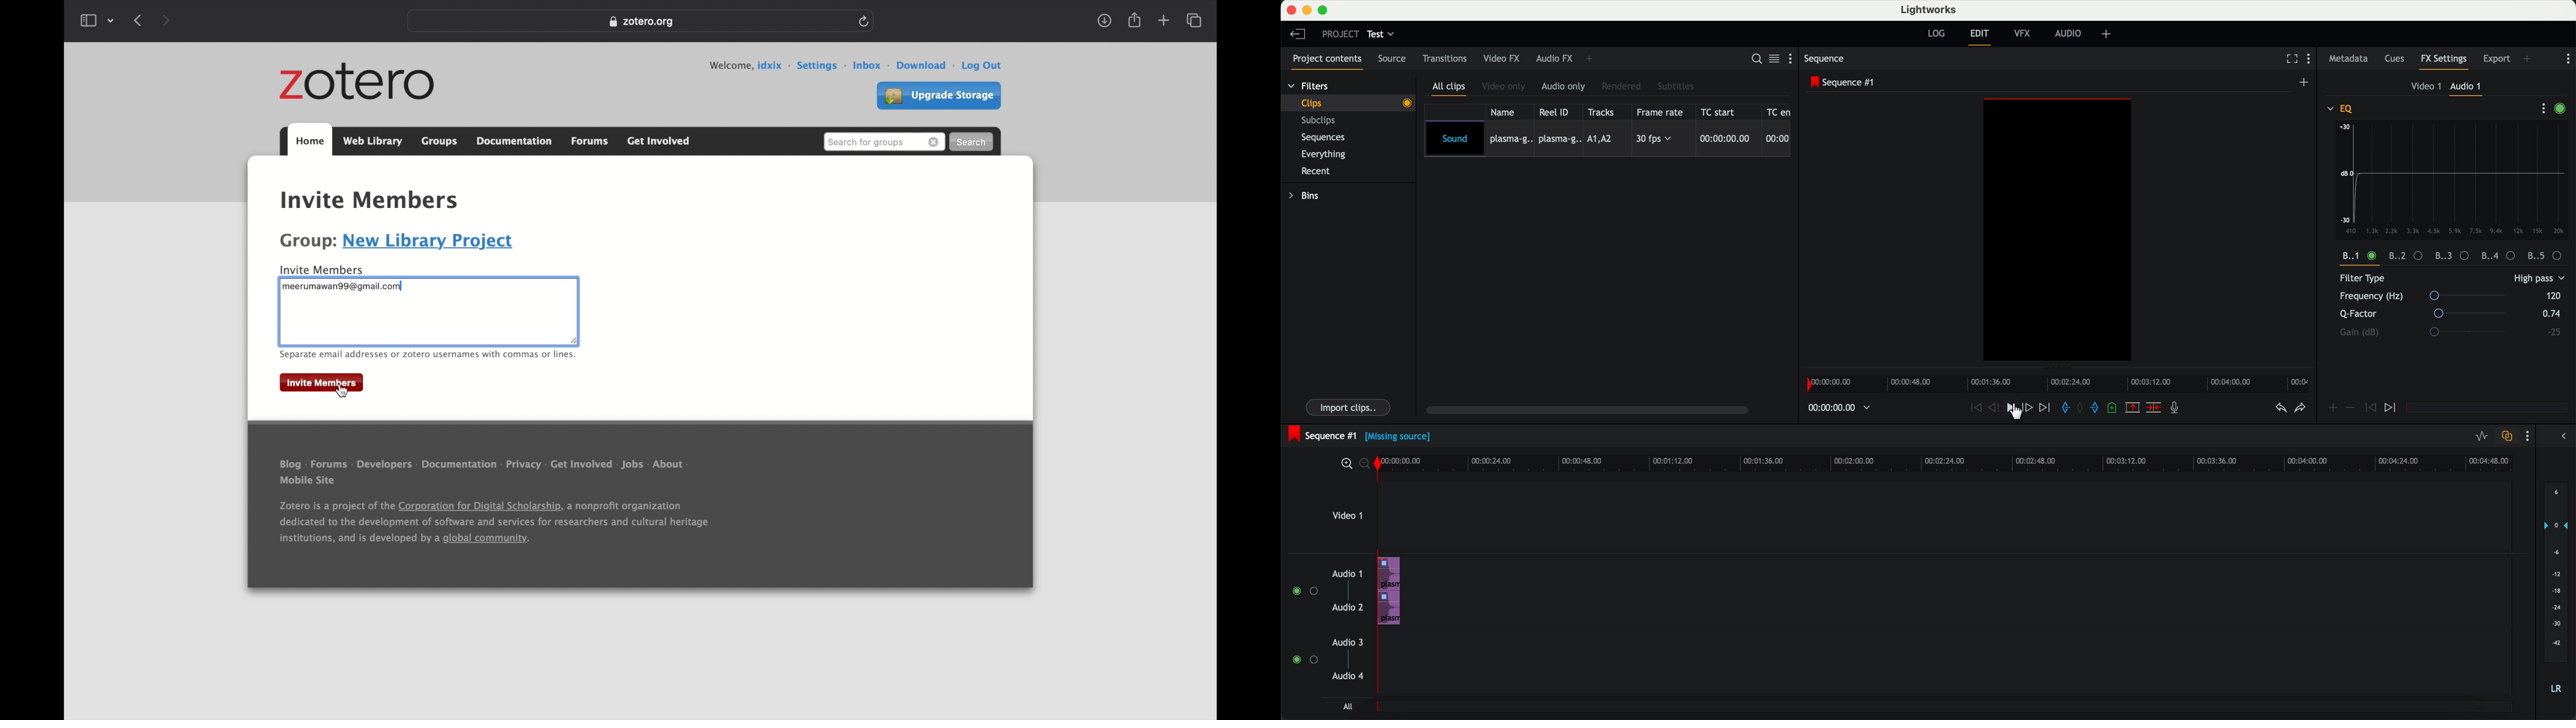  I want to click on all, so click(1346, 708).